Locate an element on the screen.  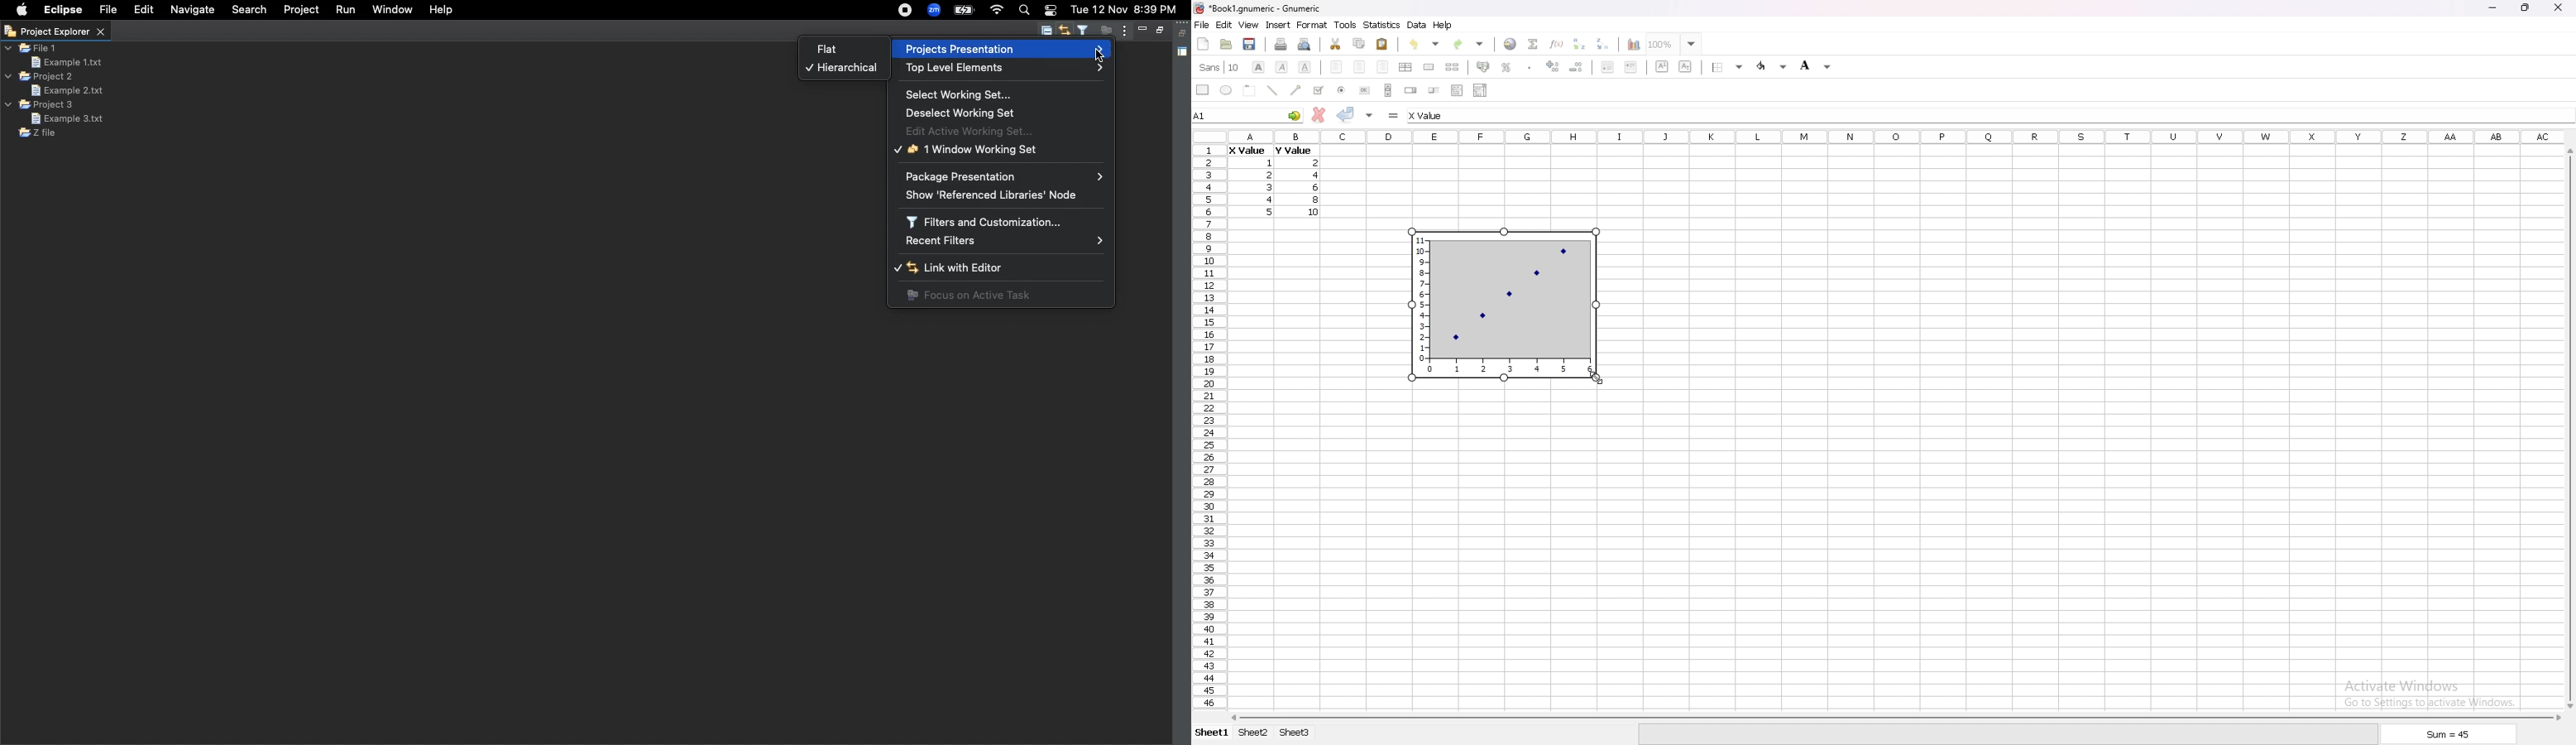
slider is located at coordinates (1435, 90).